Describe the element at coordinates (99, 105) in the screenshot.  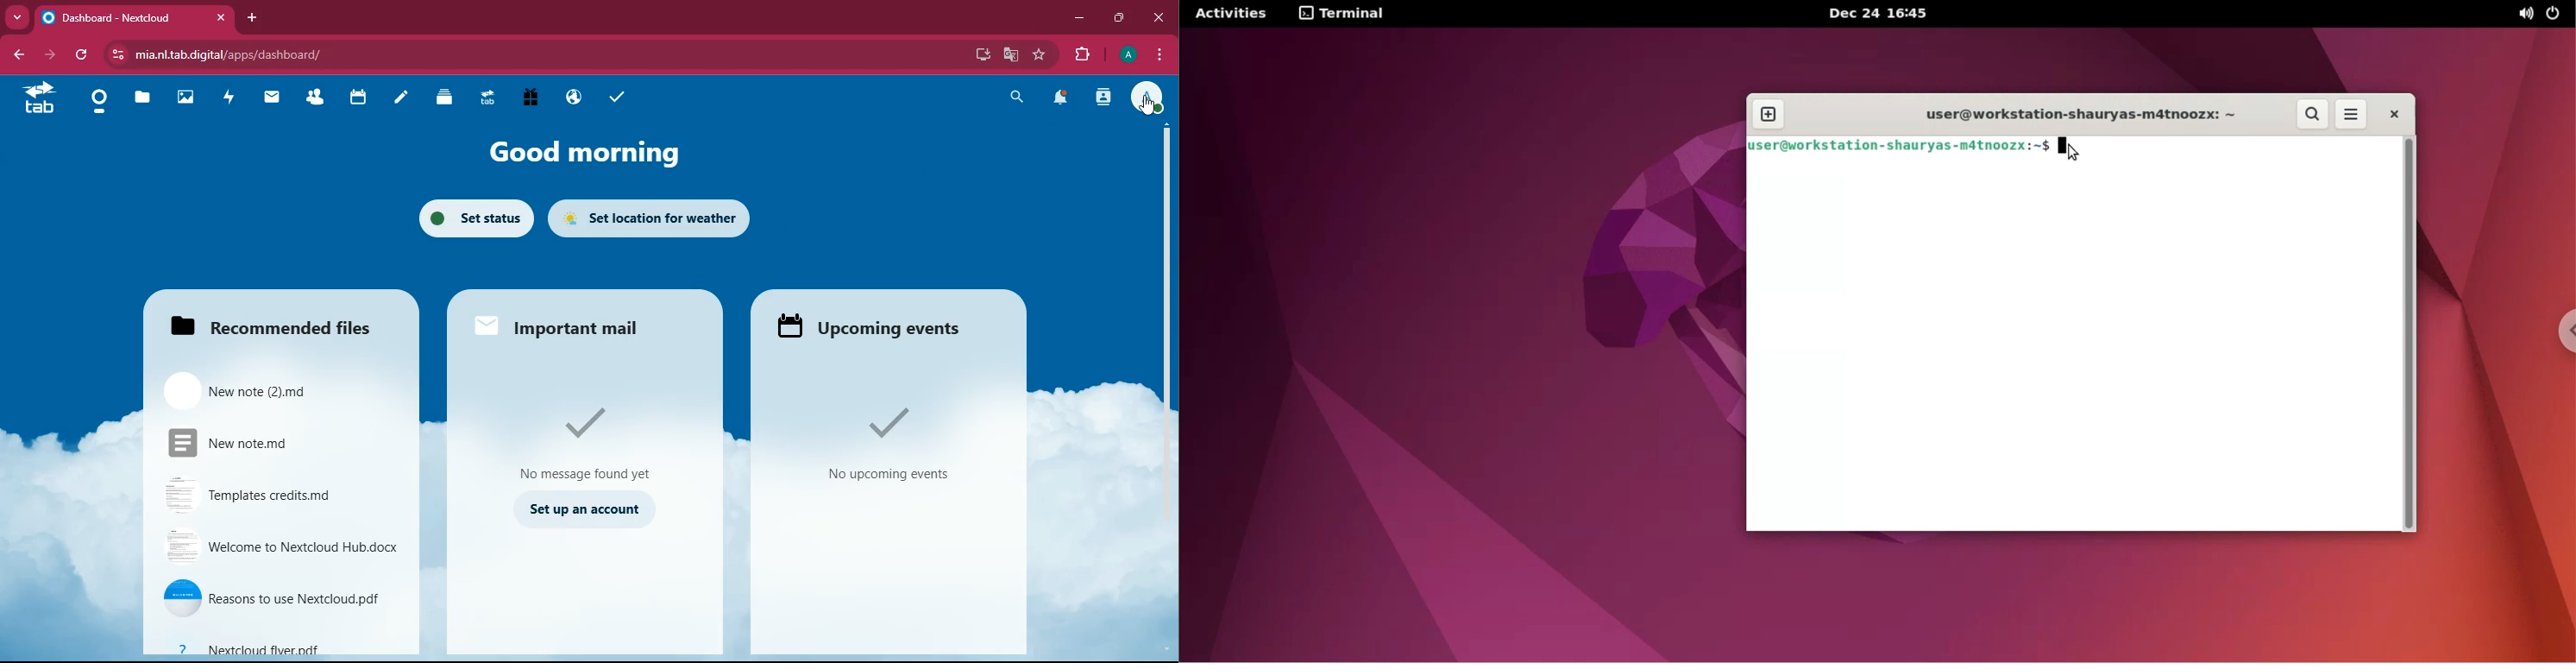
I see `home` at that location.